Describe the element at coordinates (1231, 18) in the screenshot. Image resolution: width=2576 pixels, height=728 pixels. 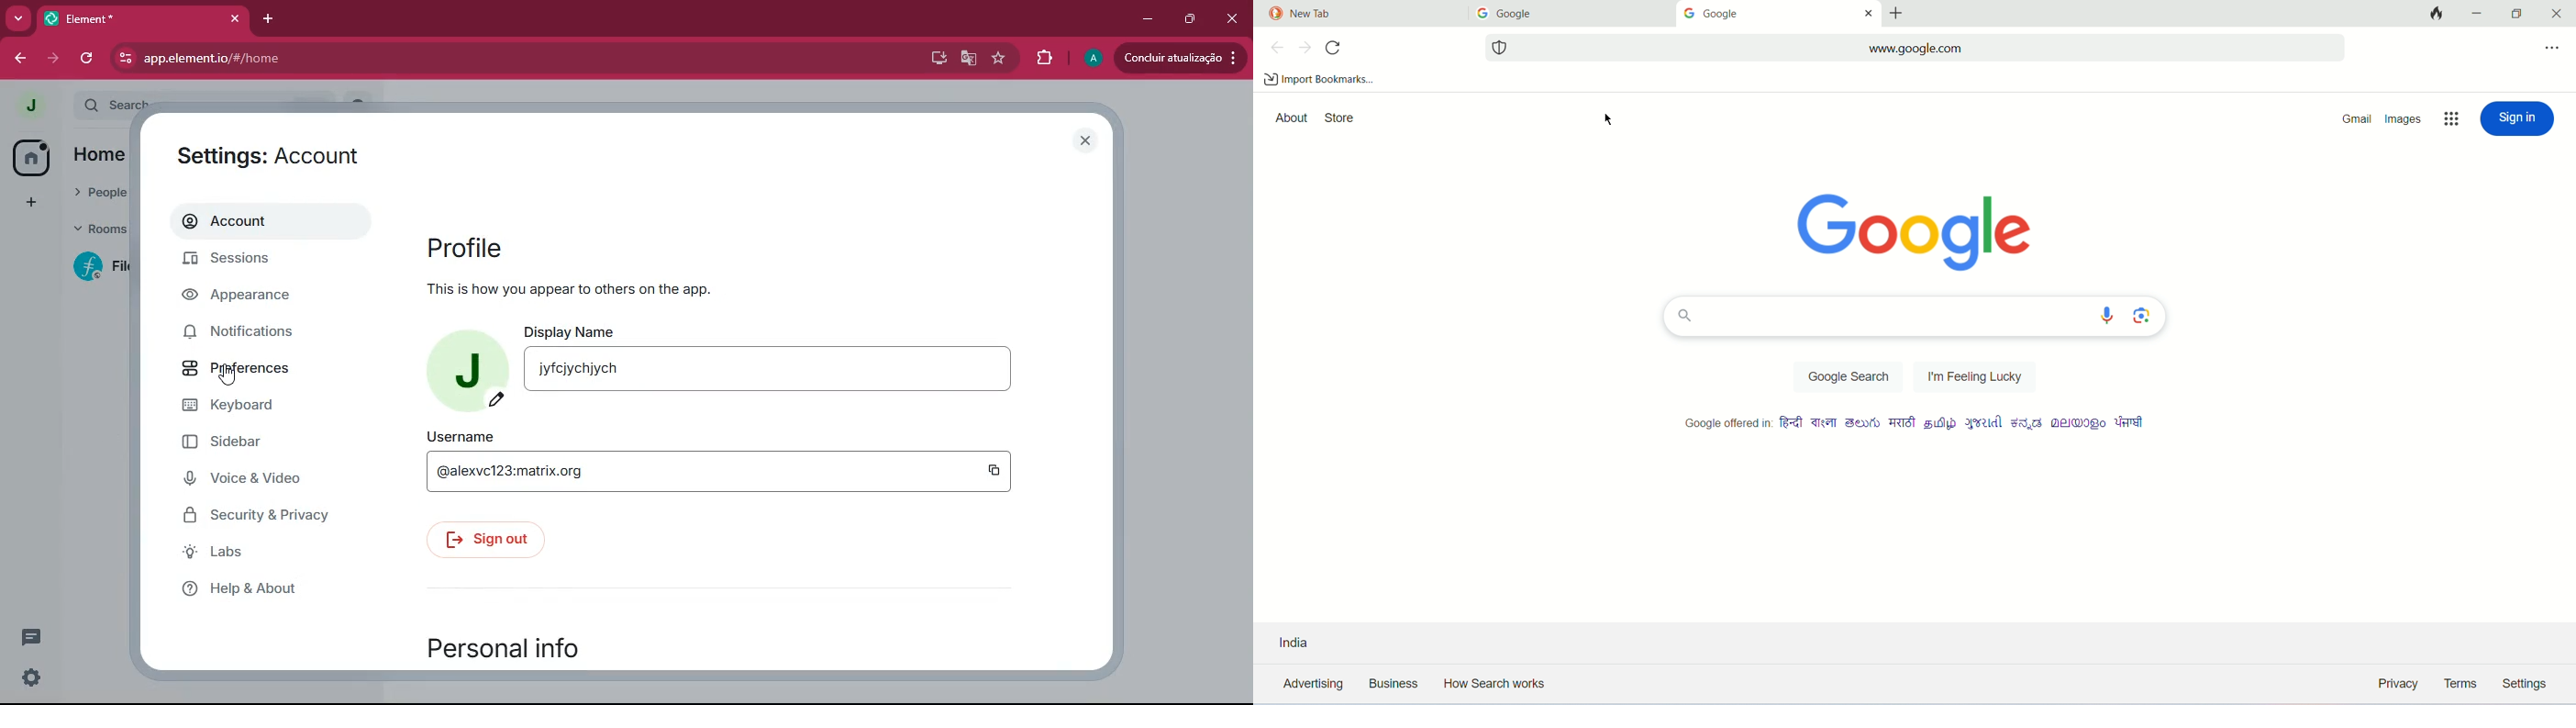
I see `close` at that location.